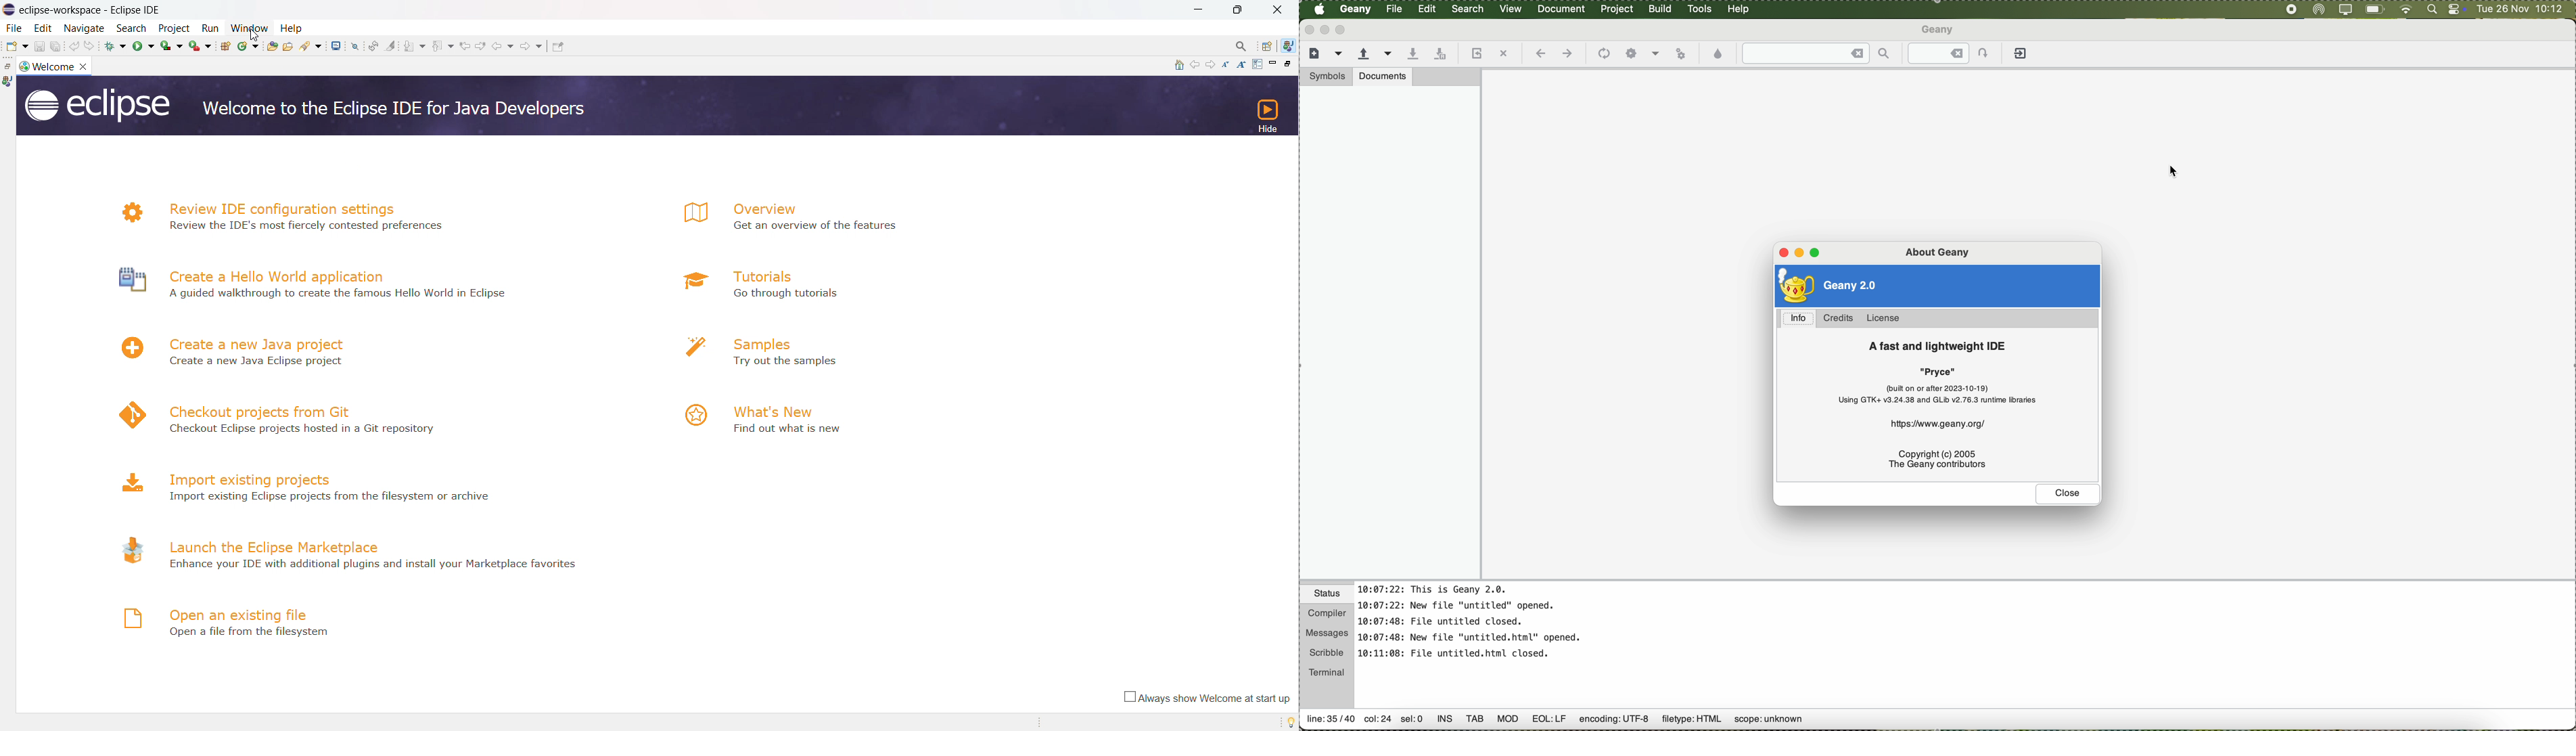 This screenshot has height=756, width=2576. Describe the element at coordinates (789, 428) in the screenshot. I see `Find out what is new` at that location.